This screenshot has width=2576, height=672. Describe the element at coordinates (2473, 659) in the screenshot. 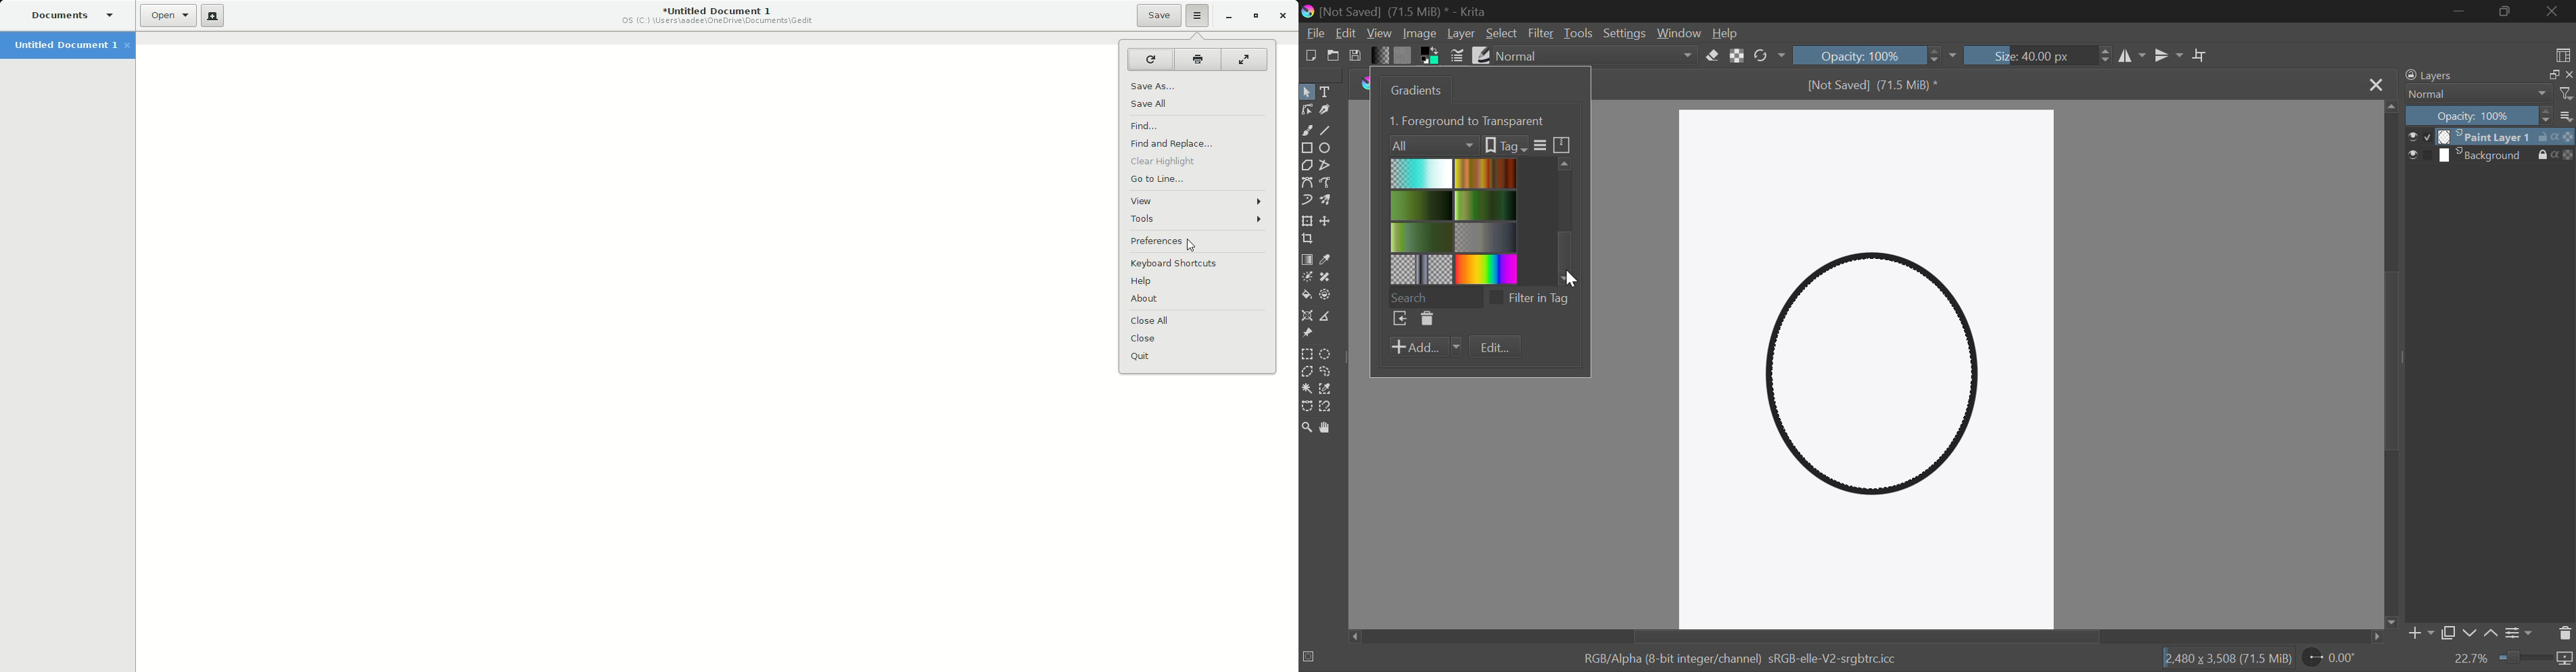

I see `zoom value` at that location.